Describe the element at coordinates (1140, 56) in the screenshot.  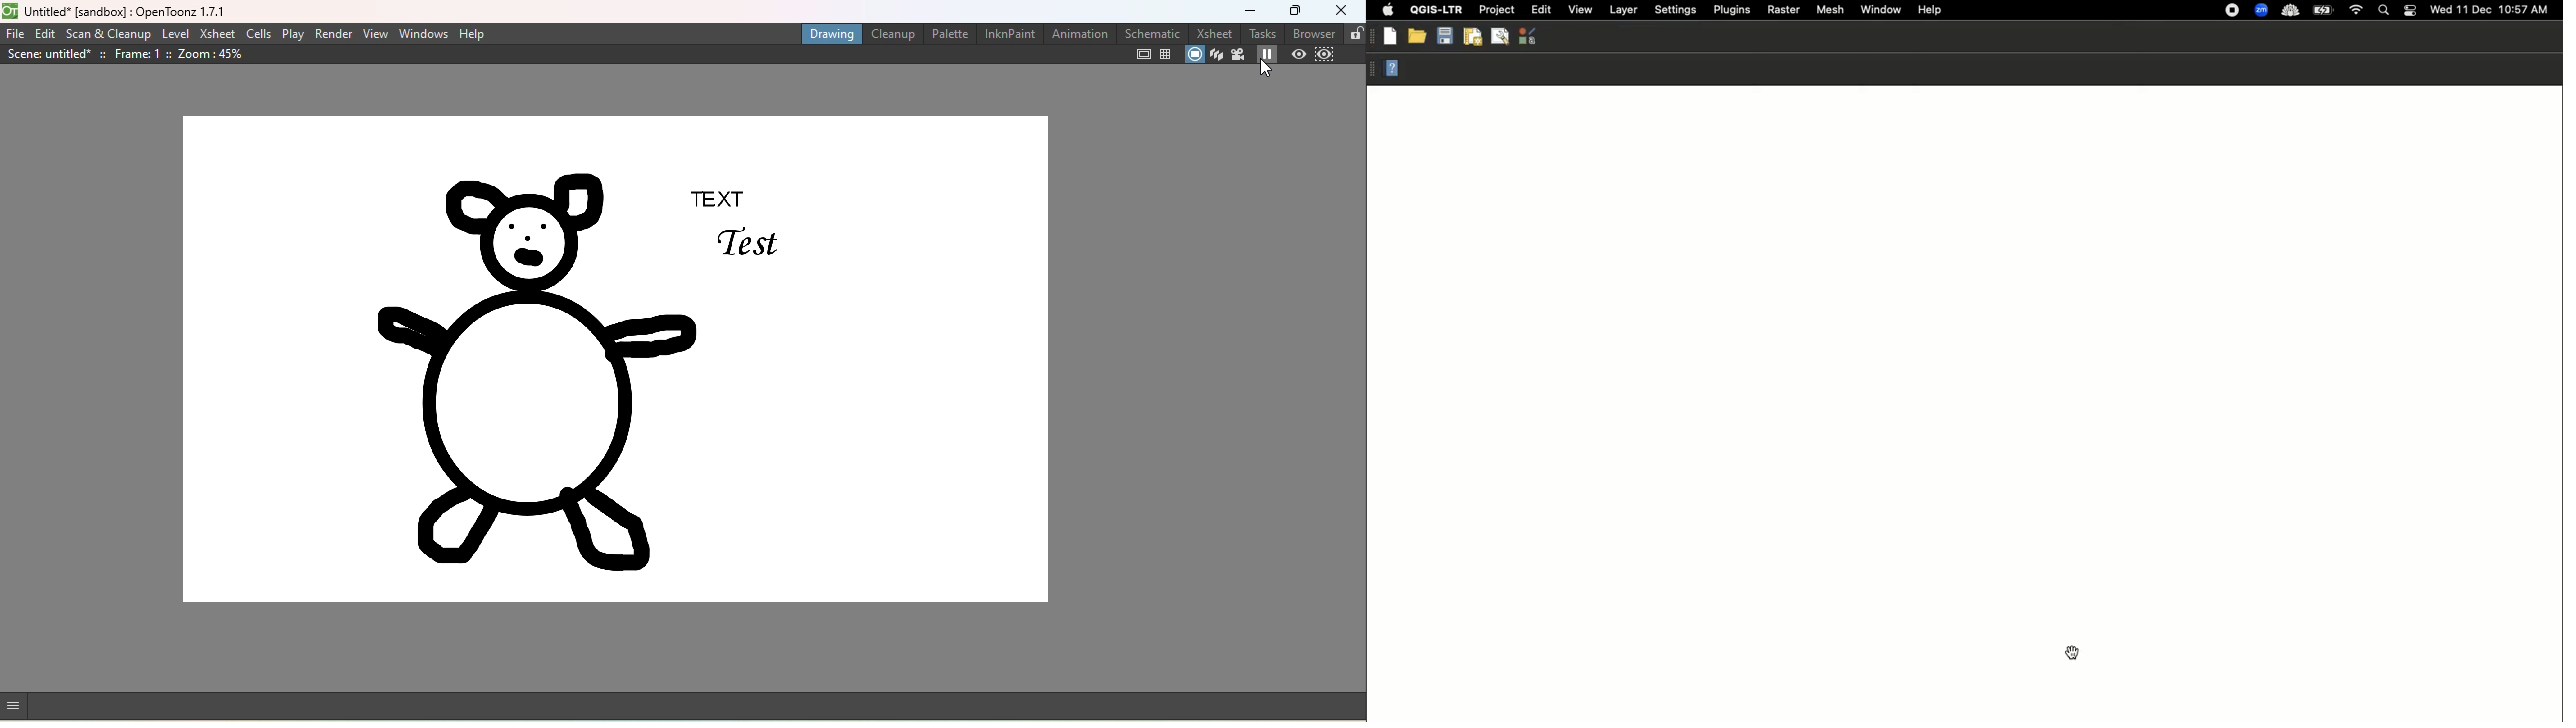
I see `Safe area` at that location.